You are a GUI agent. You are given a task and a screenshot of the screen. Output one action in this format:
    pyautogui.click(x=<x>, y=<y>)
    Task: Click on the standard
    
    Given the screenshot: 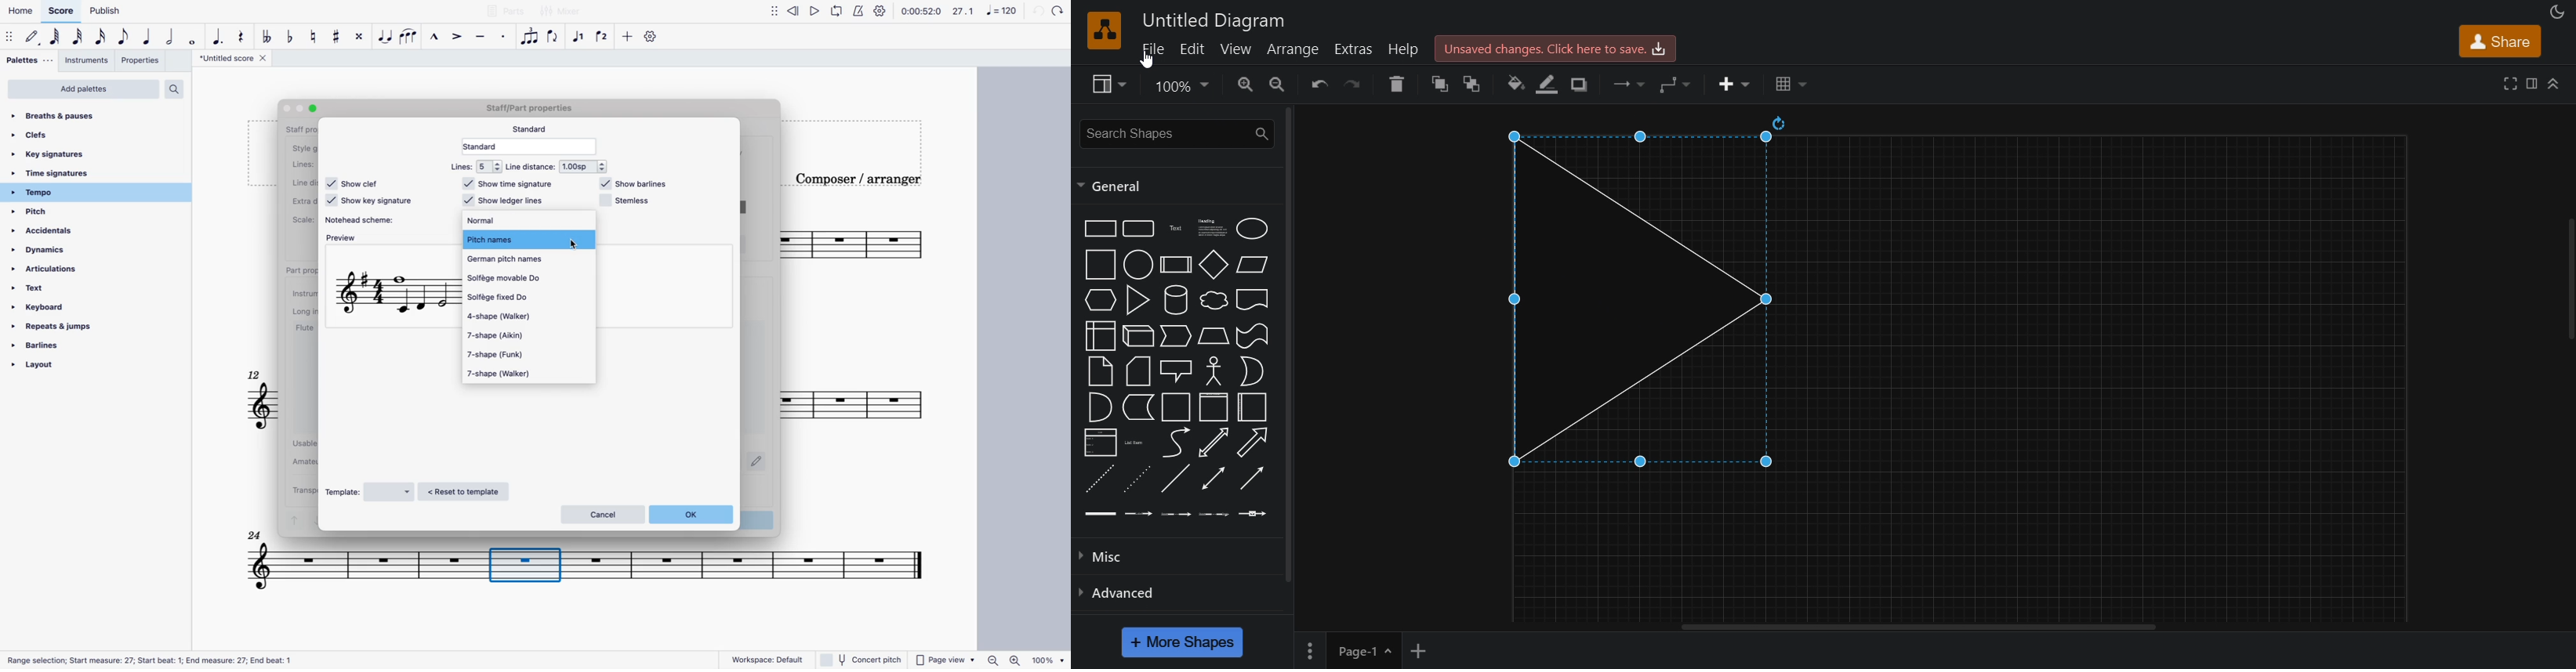 What is the action you would take?
    pyautogui.click(x=534, y=147)
    